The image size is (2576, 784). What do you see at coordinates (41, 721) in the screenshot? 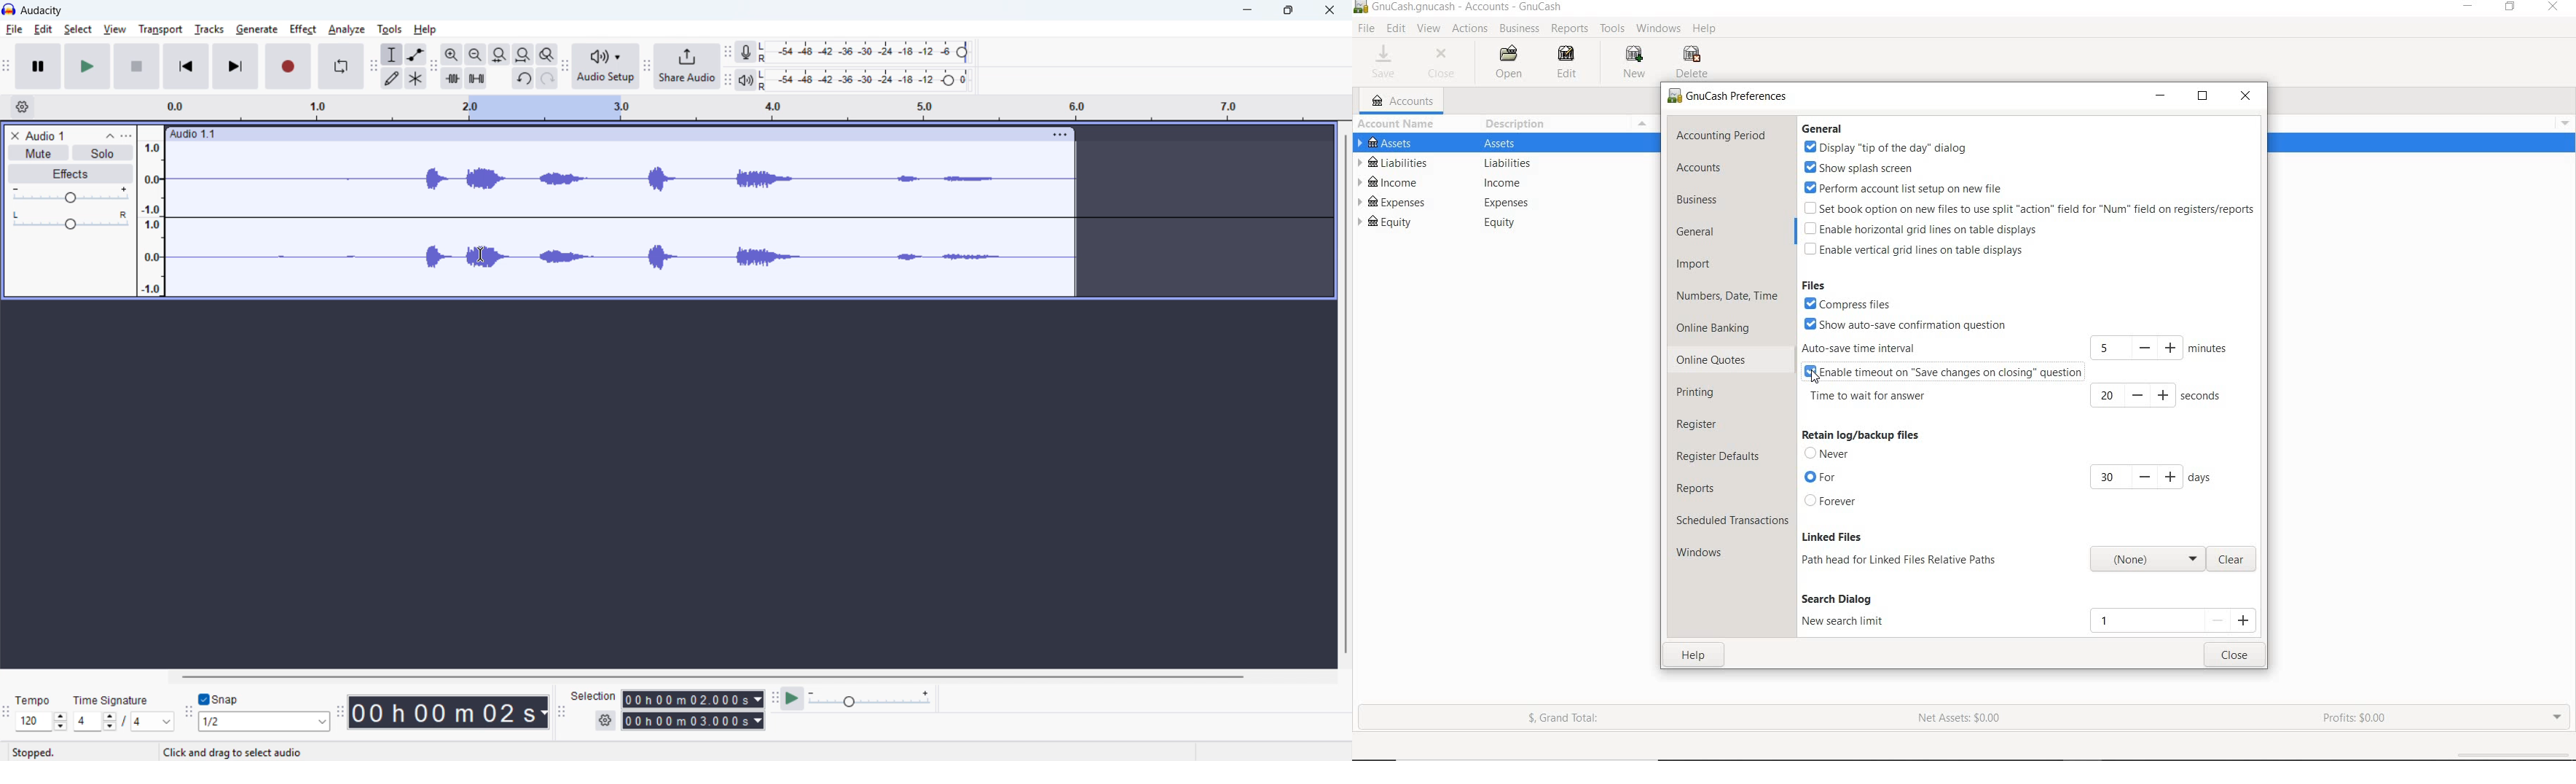
I see `Set tempo` at bounding box center [41, 721].